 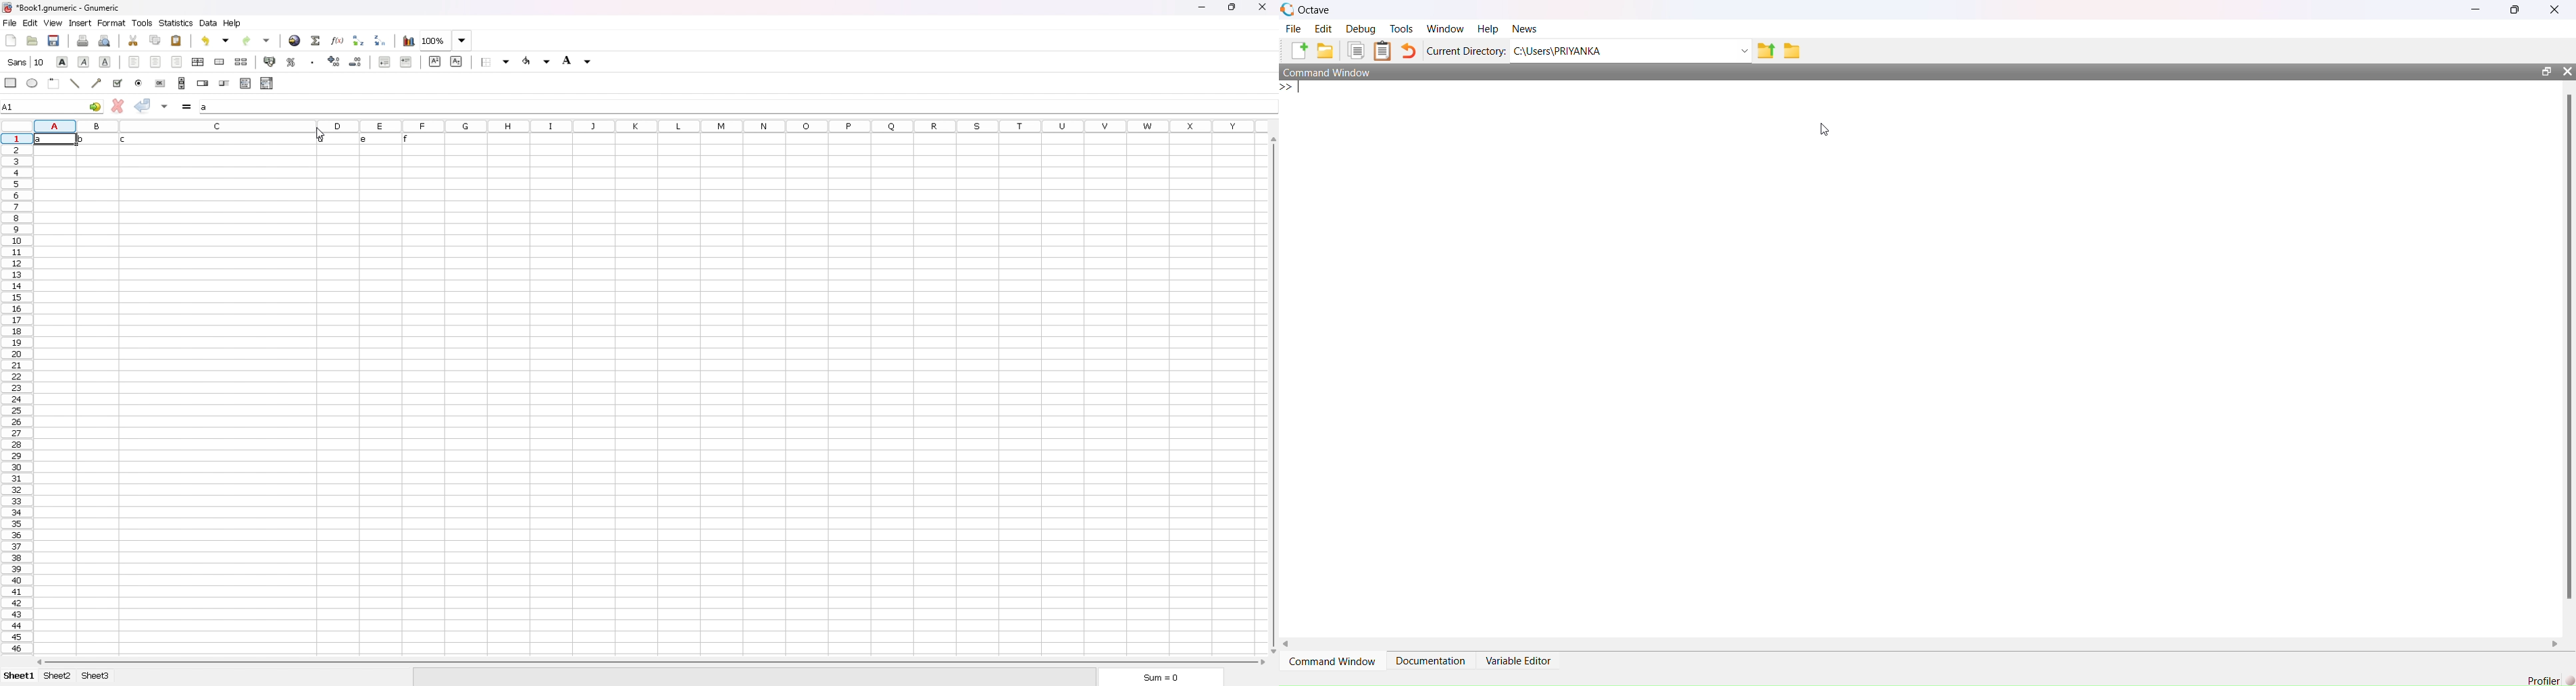 What do you see at coordinates (267, 83) in the screenshot?
I see `combo box` at bounding box center [267, 83].